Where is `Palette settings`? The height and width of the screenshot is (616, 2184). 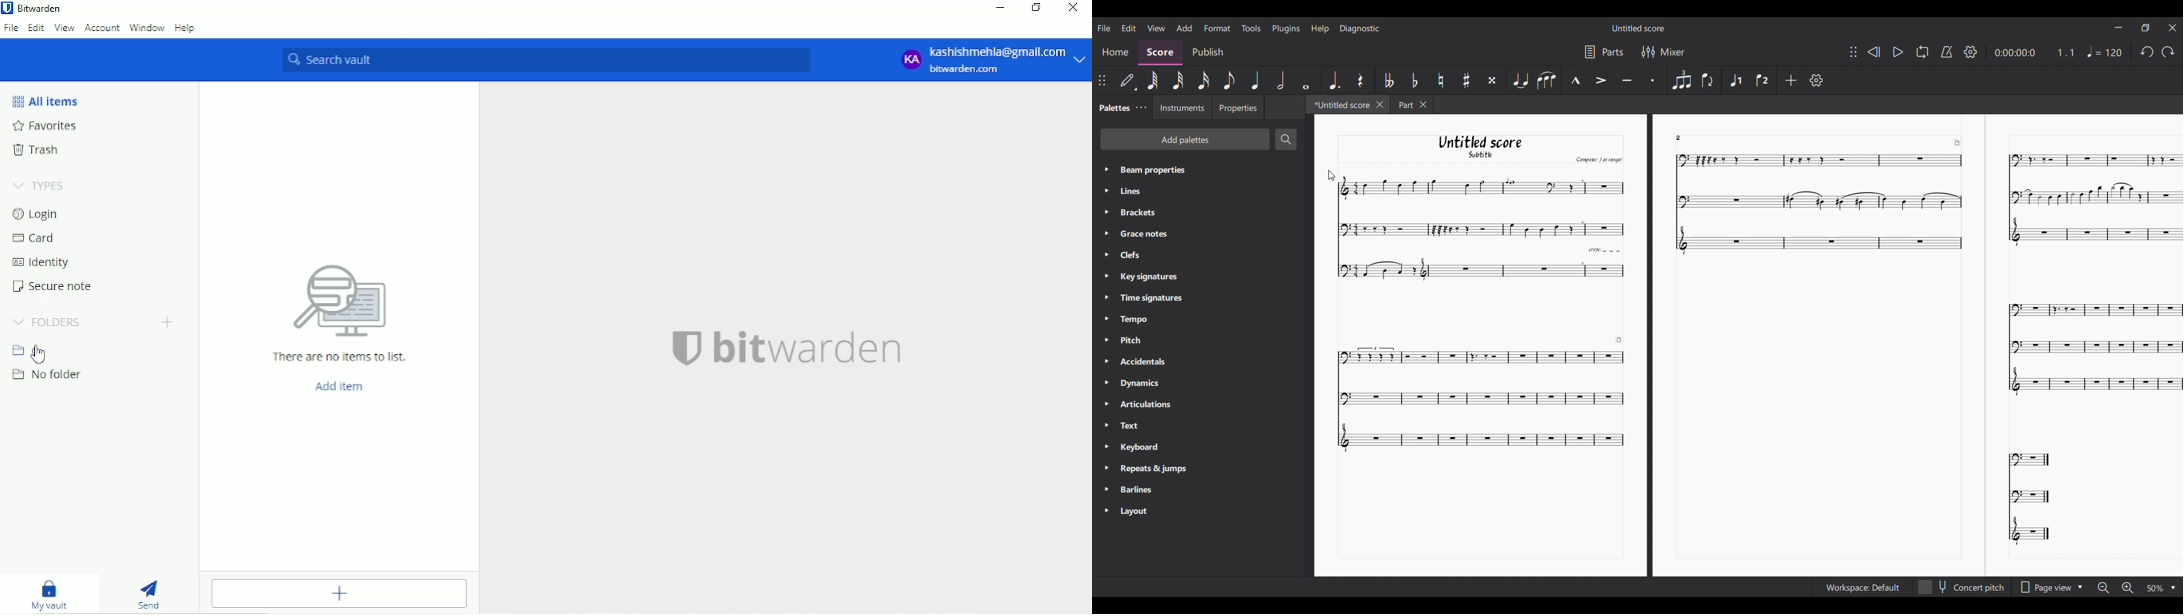
Palette settings is located at coordinates (1141, 108).